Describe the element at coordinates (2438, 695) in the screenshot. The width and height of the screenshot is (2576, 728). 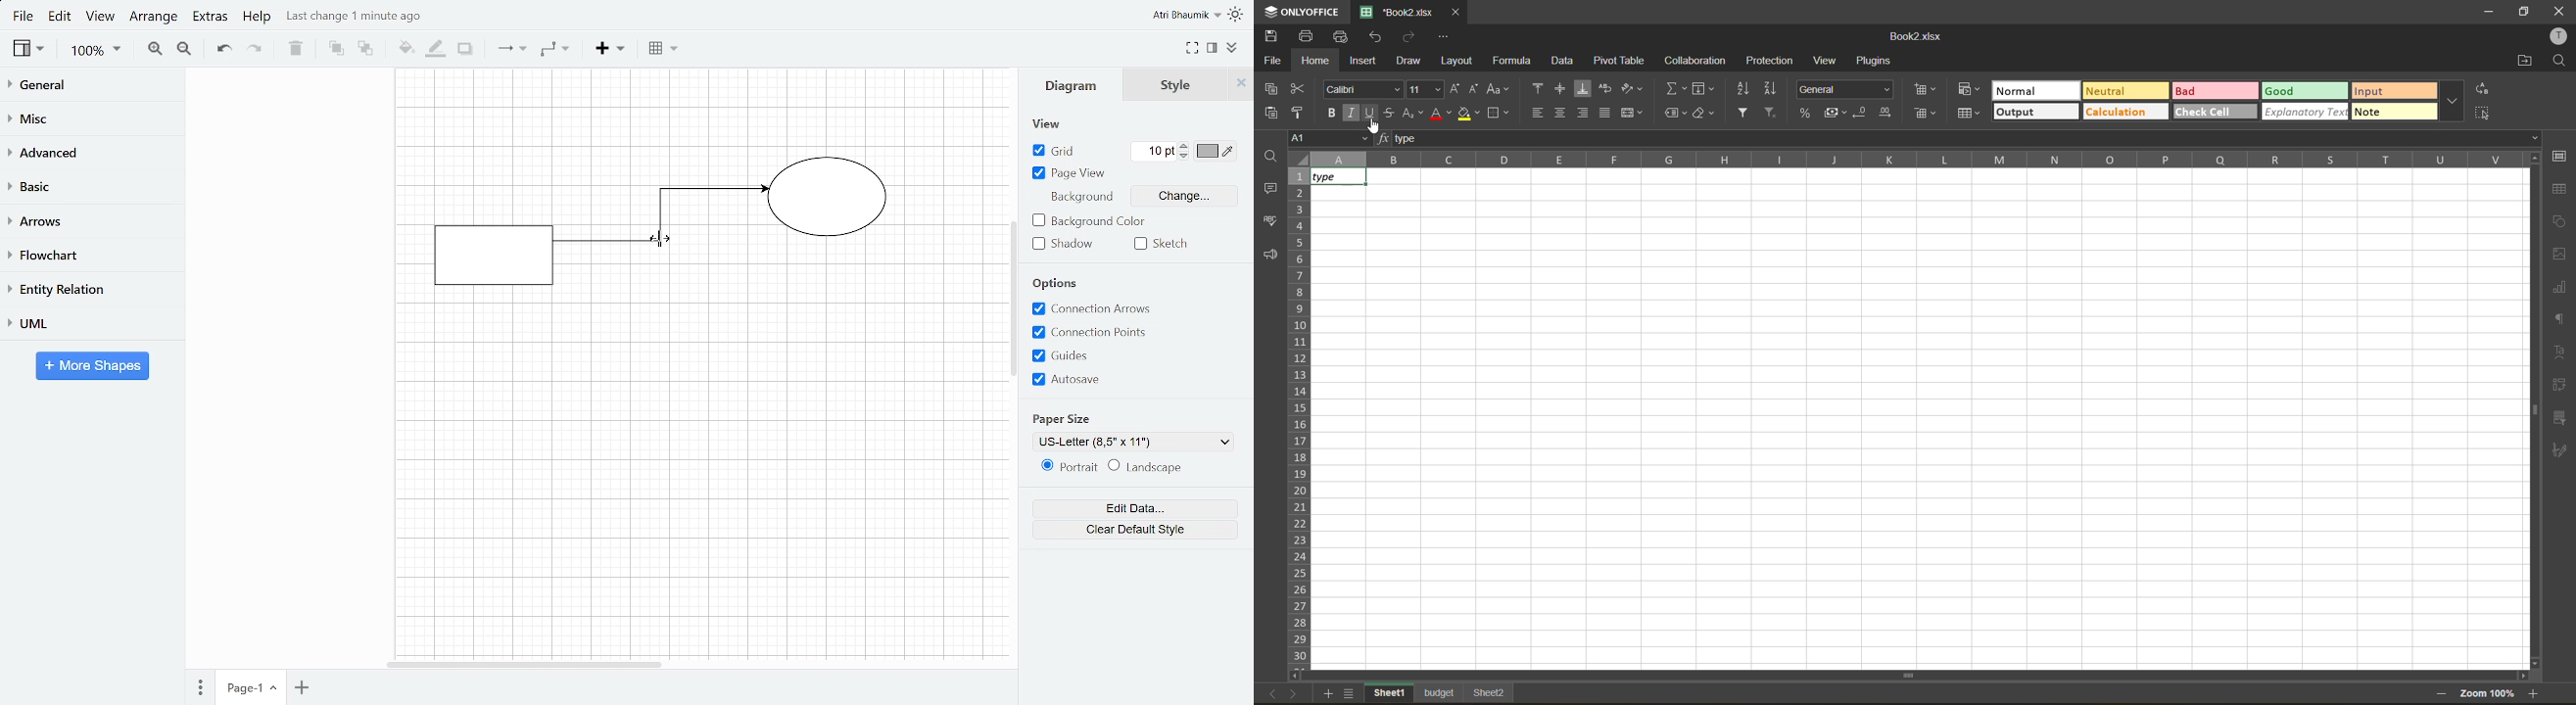
I see `zoom out` at that location.